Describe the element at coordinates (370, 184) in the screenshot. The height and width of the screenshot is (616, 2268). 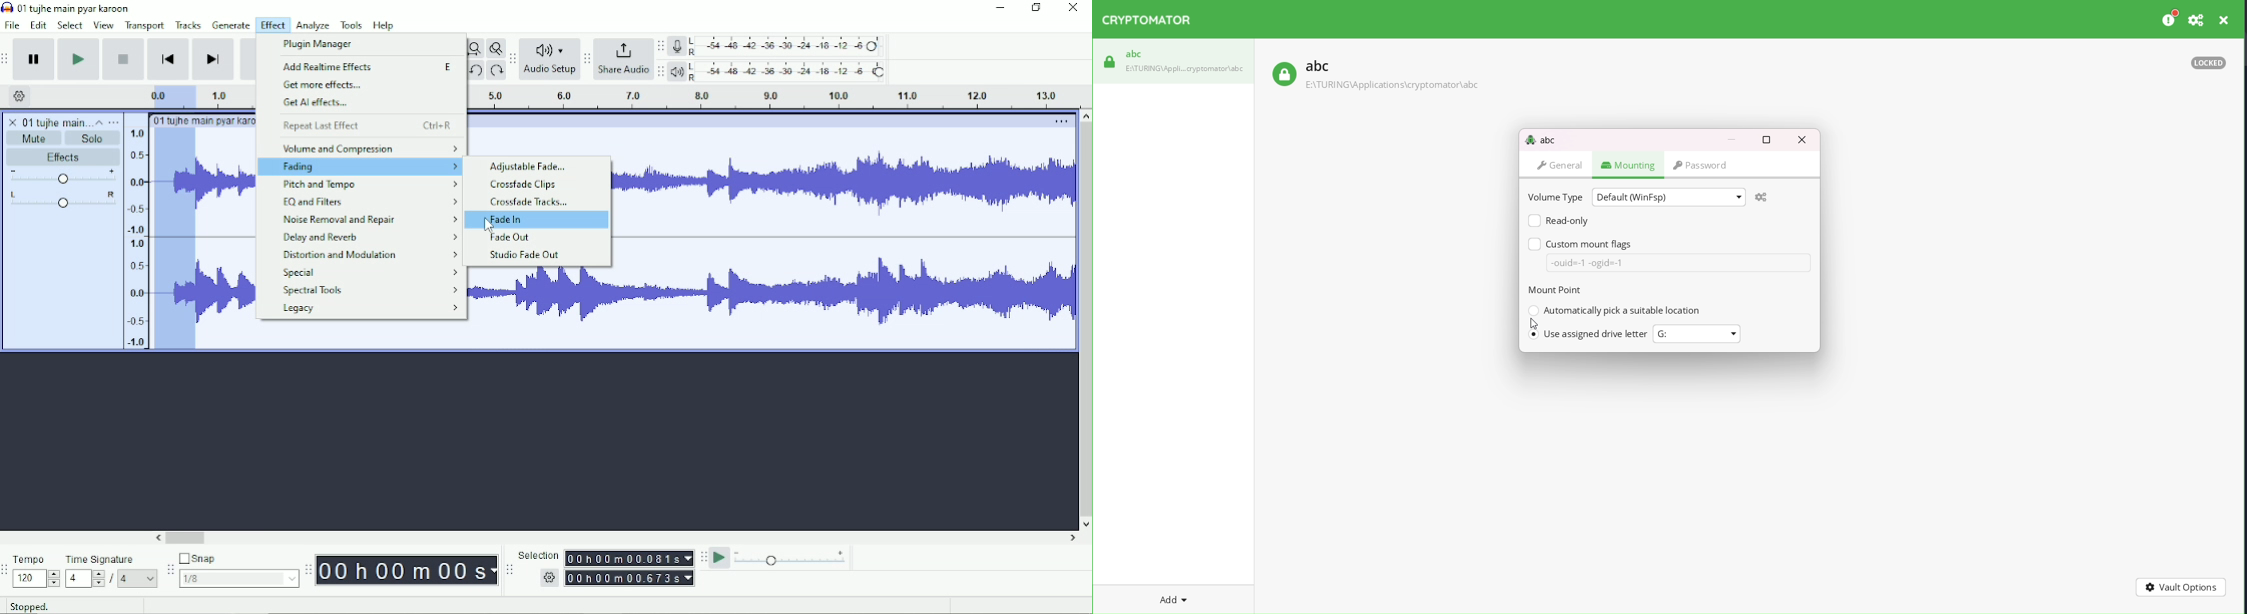
I see `Pitch and Tempo` at that location.